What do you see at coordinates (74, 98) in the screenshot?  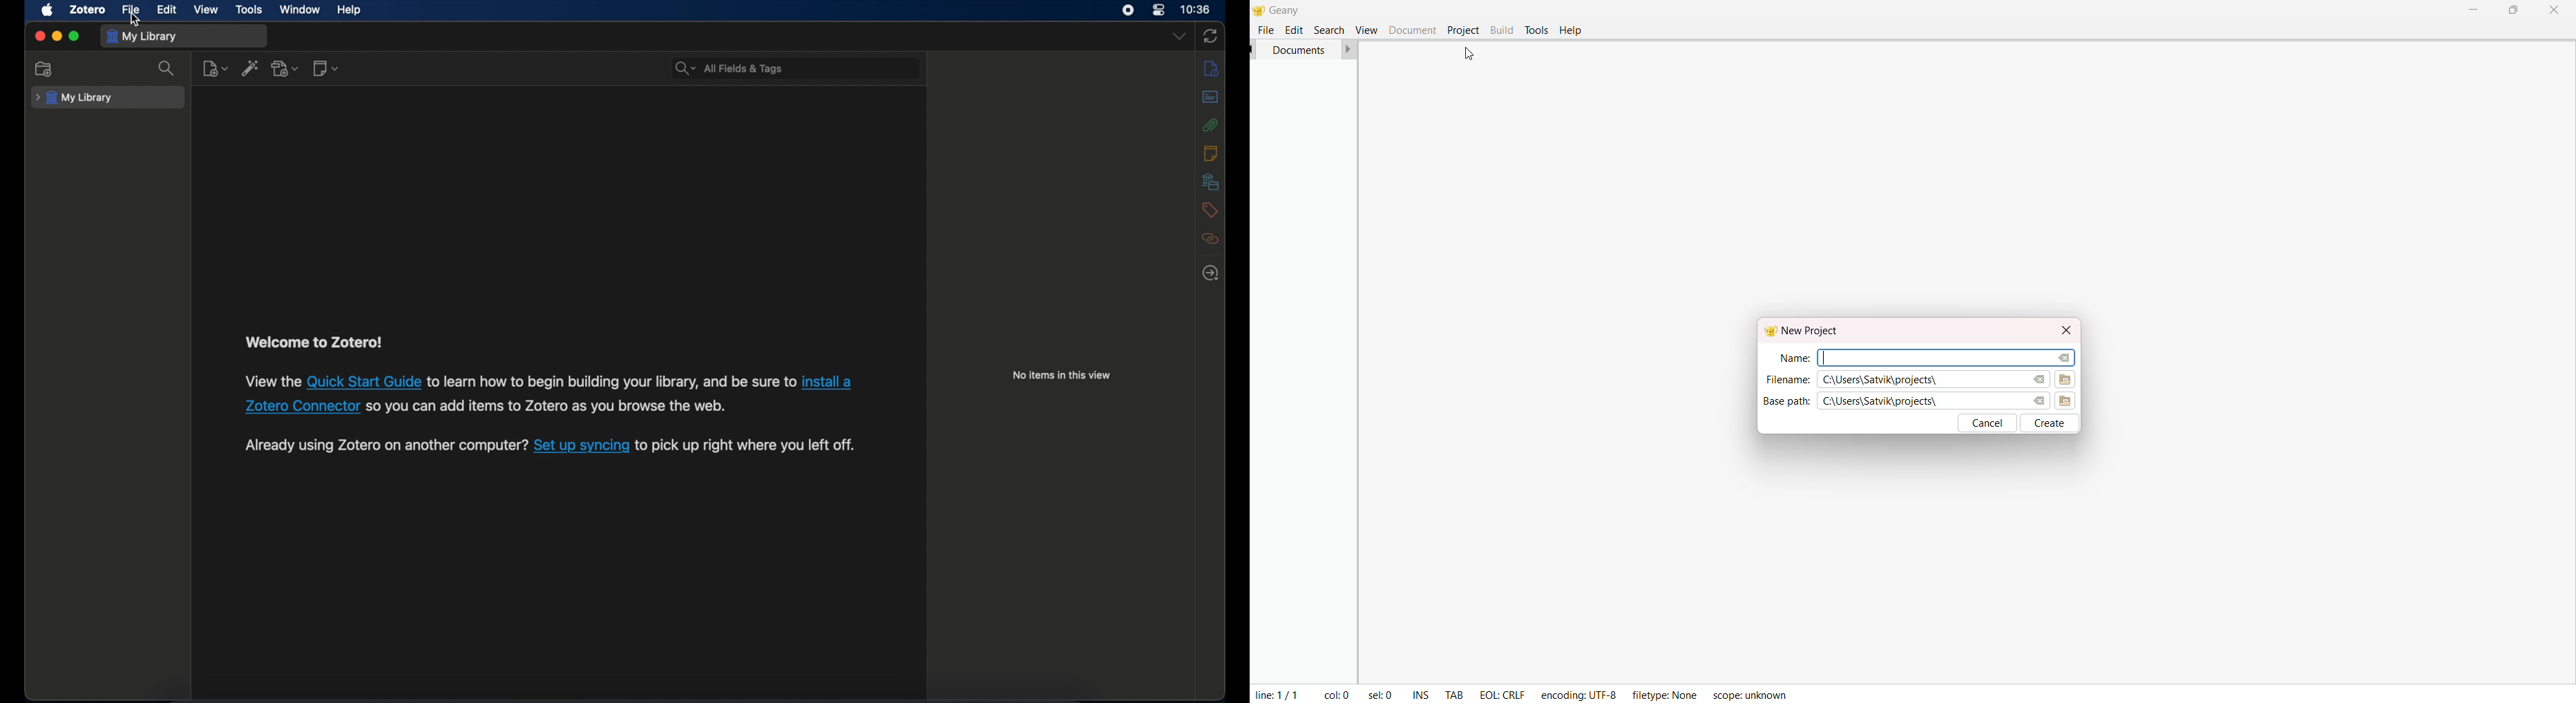 I see `my library` at bounding box center [74, 98].